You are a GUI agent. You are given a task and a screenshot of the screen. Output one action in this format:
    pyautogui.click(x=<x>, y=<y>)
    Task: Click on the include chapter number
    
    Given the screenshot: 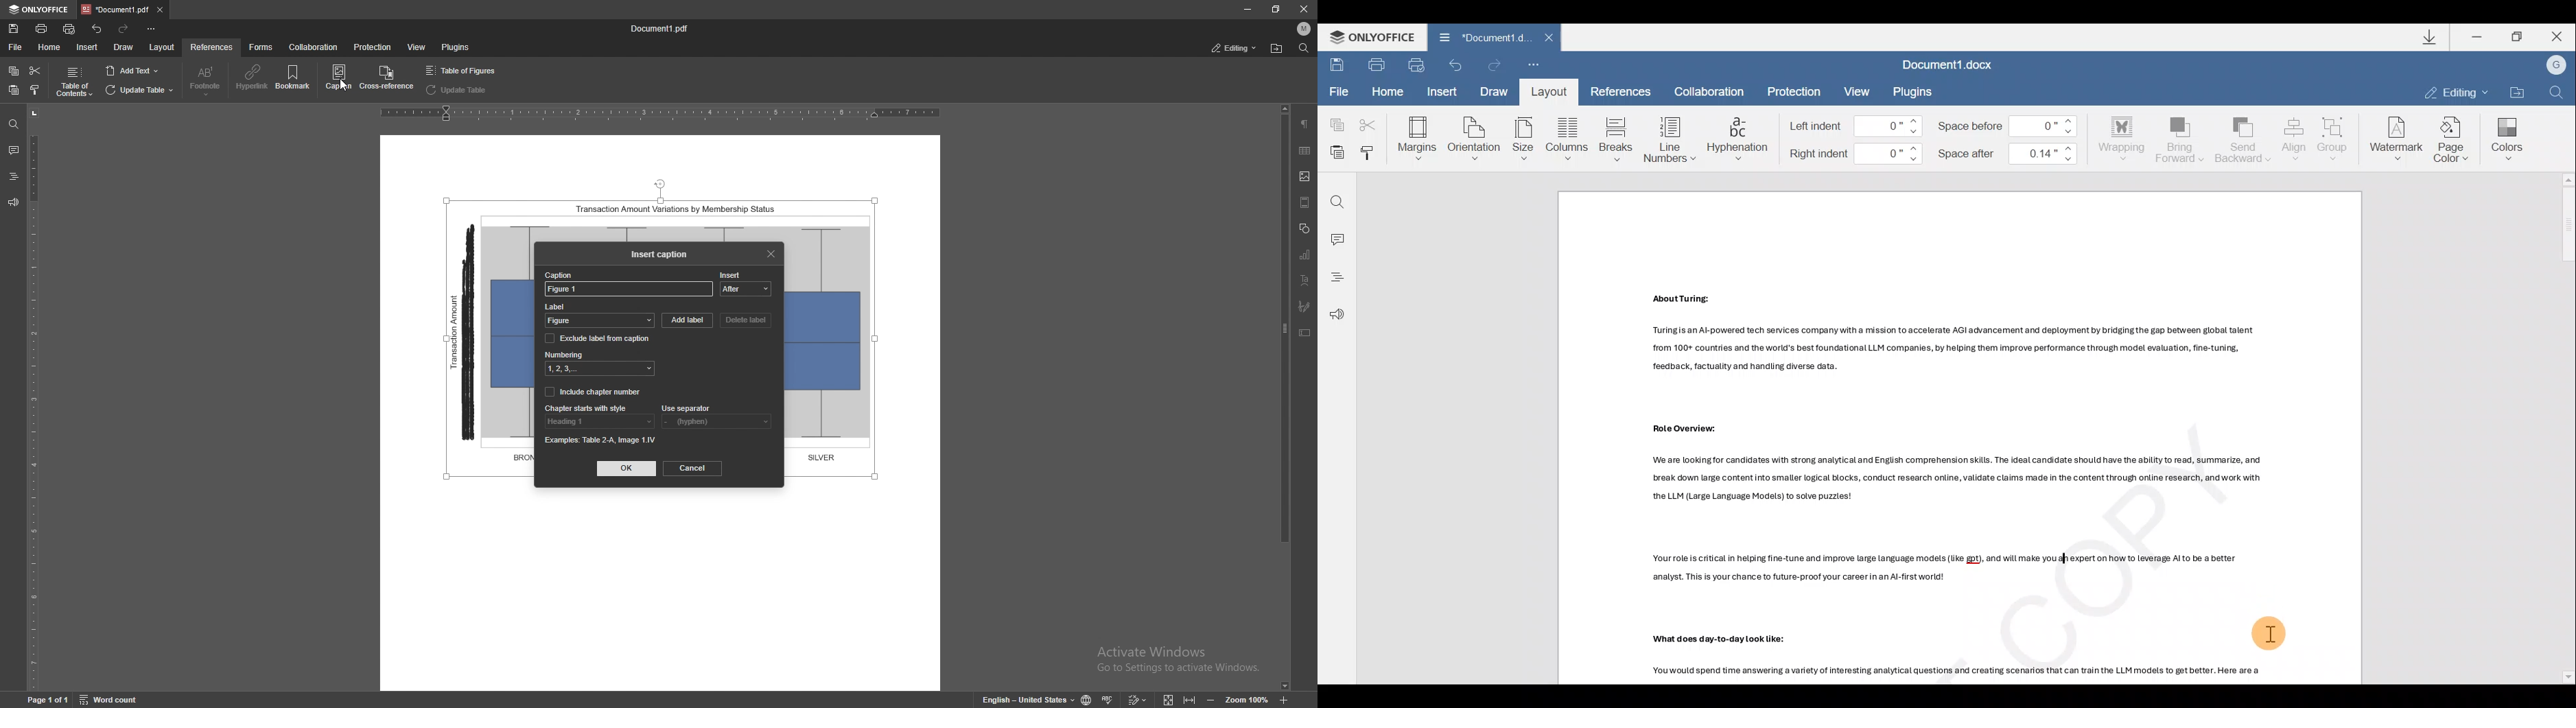 What is the action you would take?
    pyautogui.click(x=594, y=391)
    